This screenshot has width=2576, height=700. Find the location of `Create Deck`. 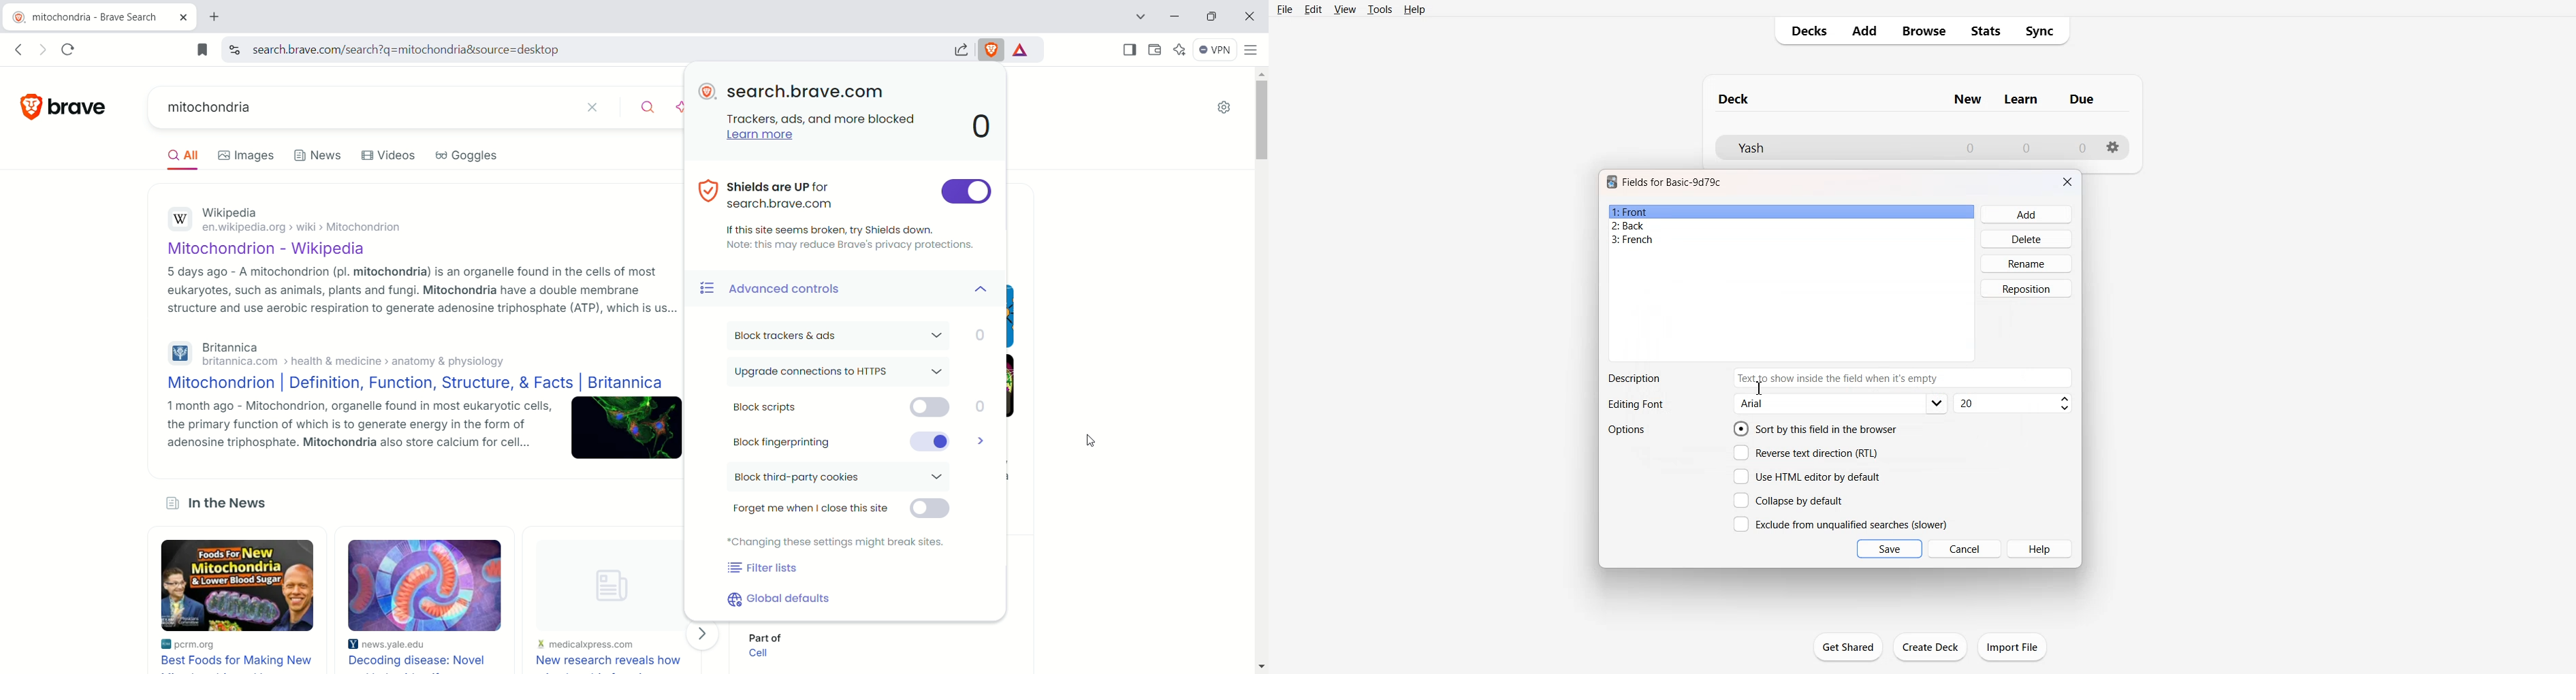

Create Deck is located at coordinates (1931, 646).